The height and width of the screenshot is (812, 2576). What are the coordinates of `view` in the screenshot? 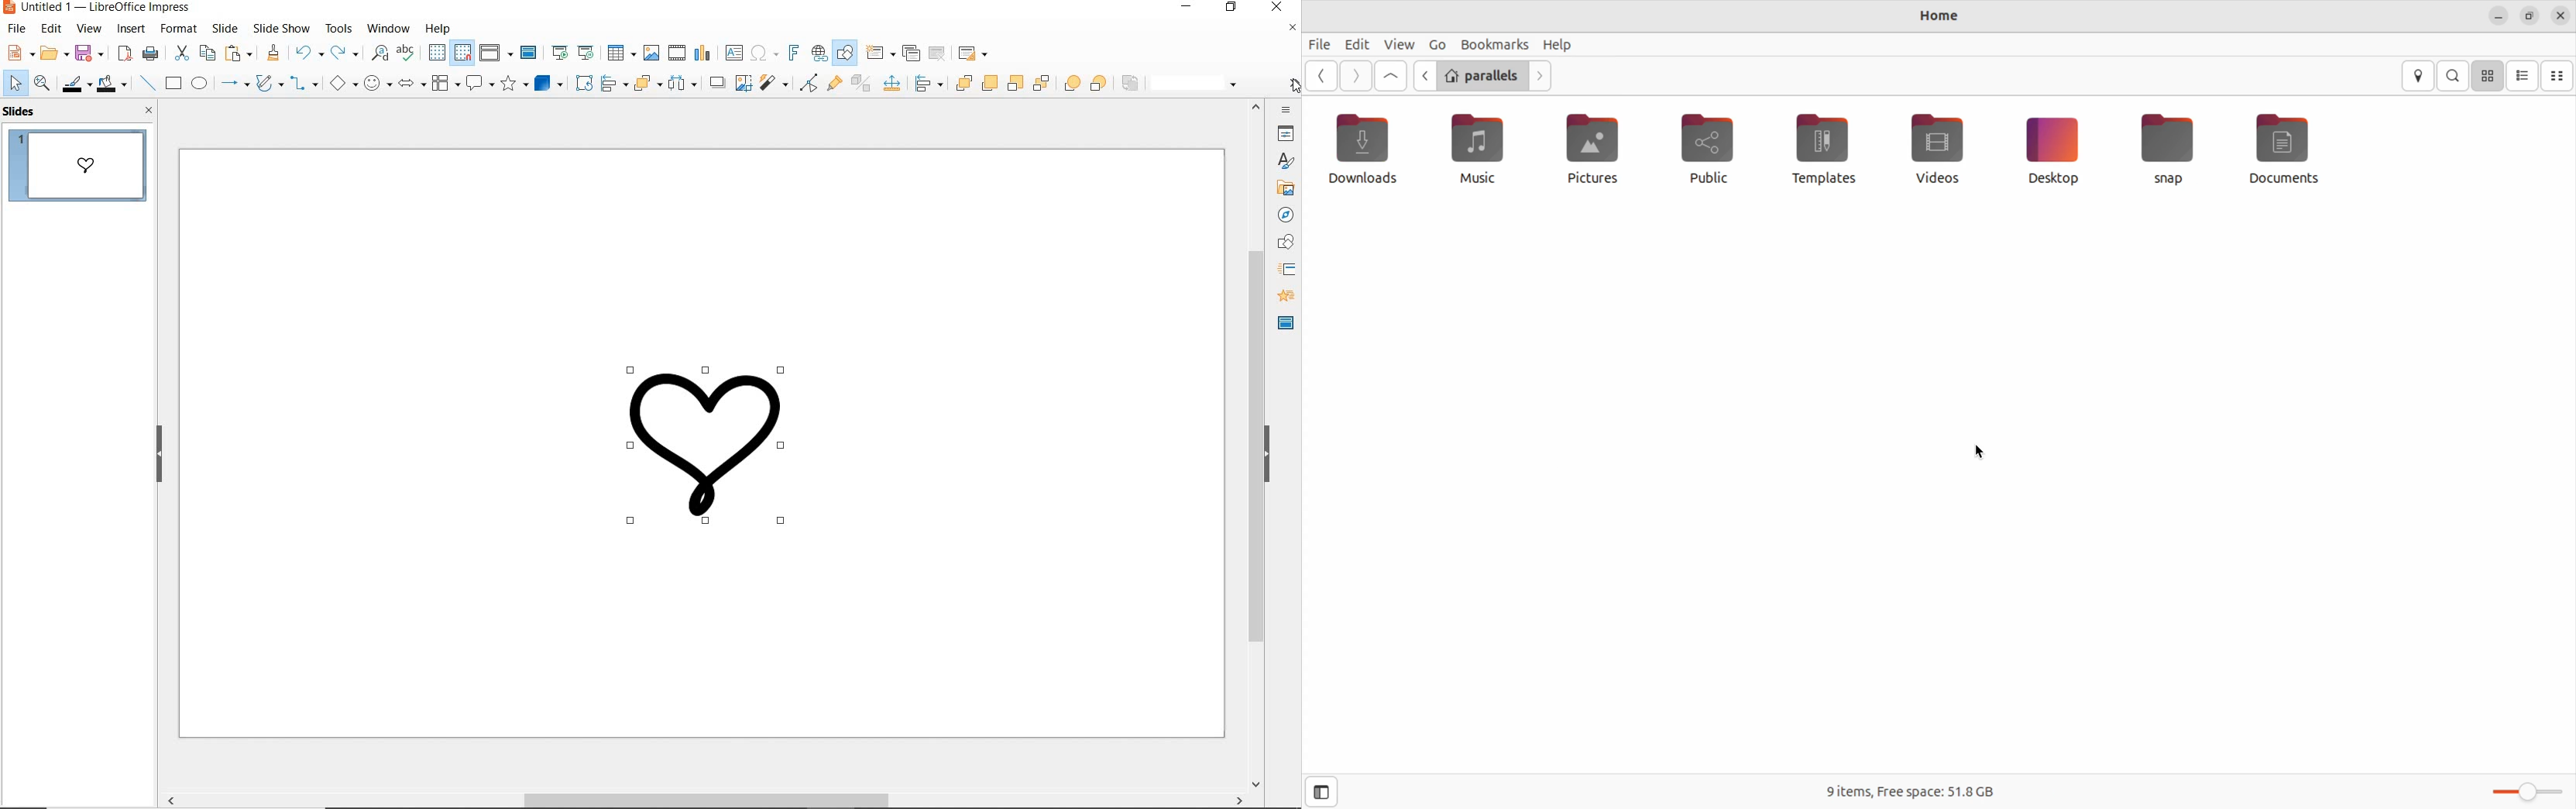 It's located at (90, 29).